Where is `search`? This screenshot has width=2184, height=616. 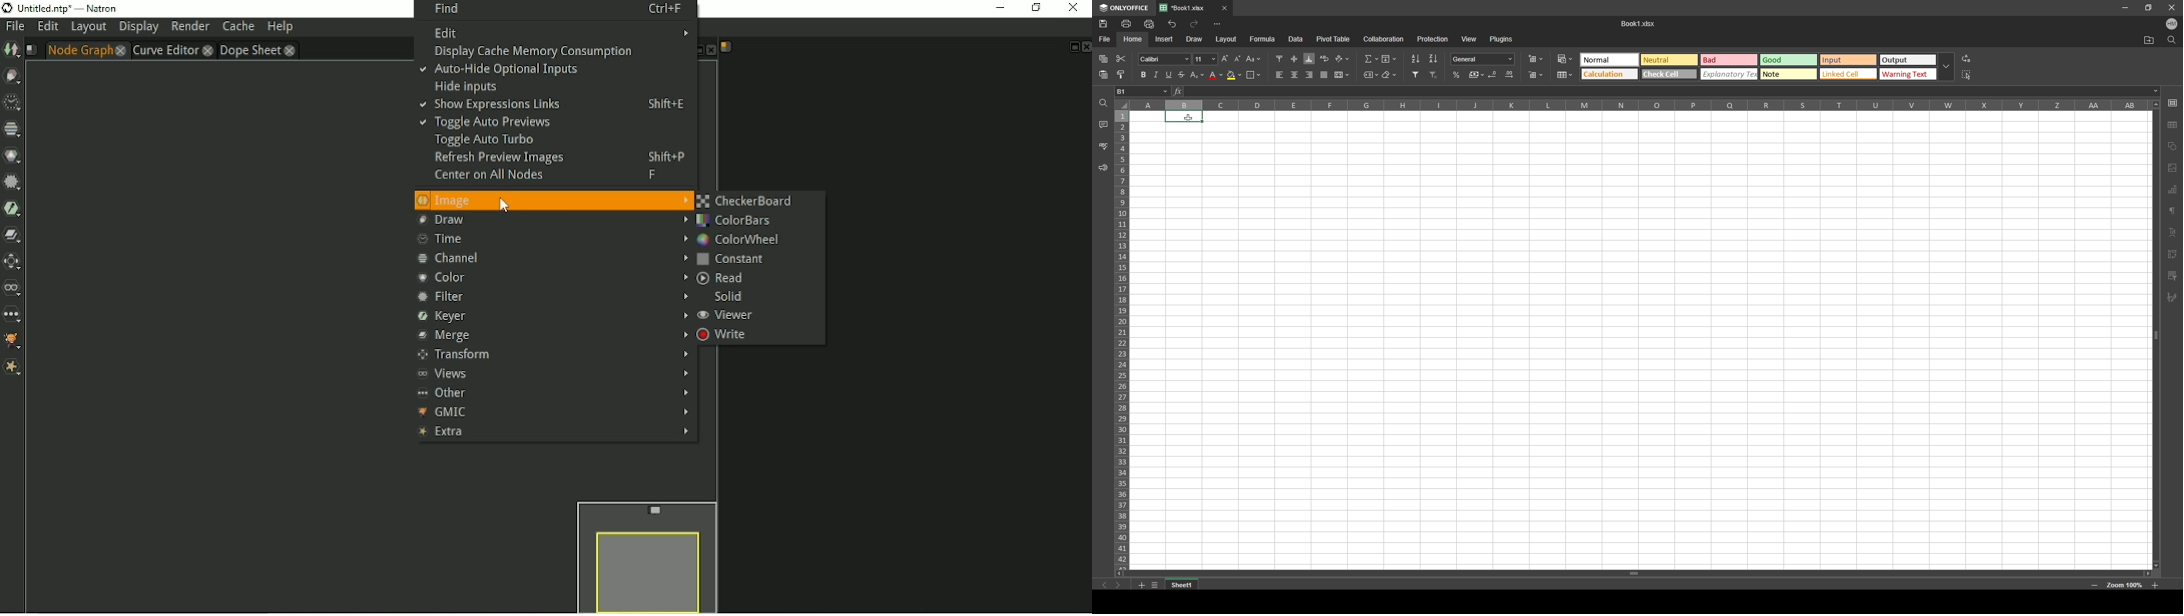 search is located at coordinates (2172, 40).